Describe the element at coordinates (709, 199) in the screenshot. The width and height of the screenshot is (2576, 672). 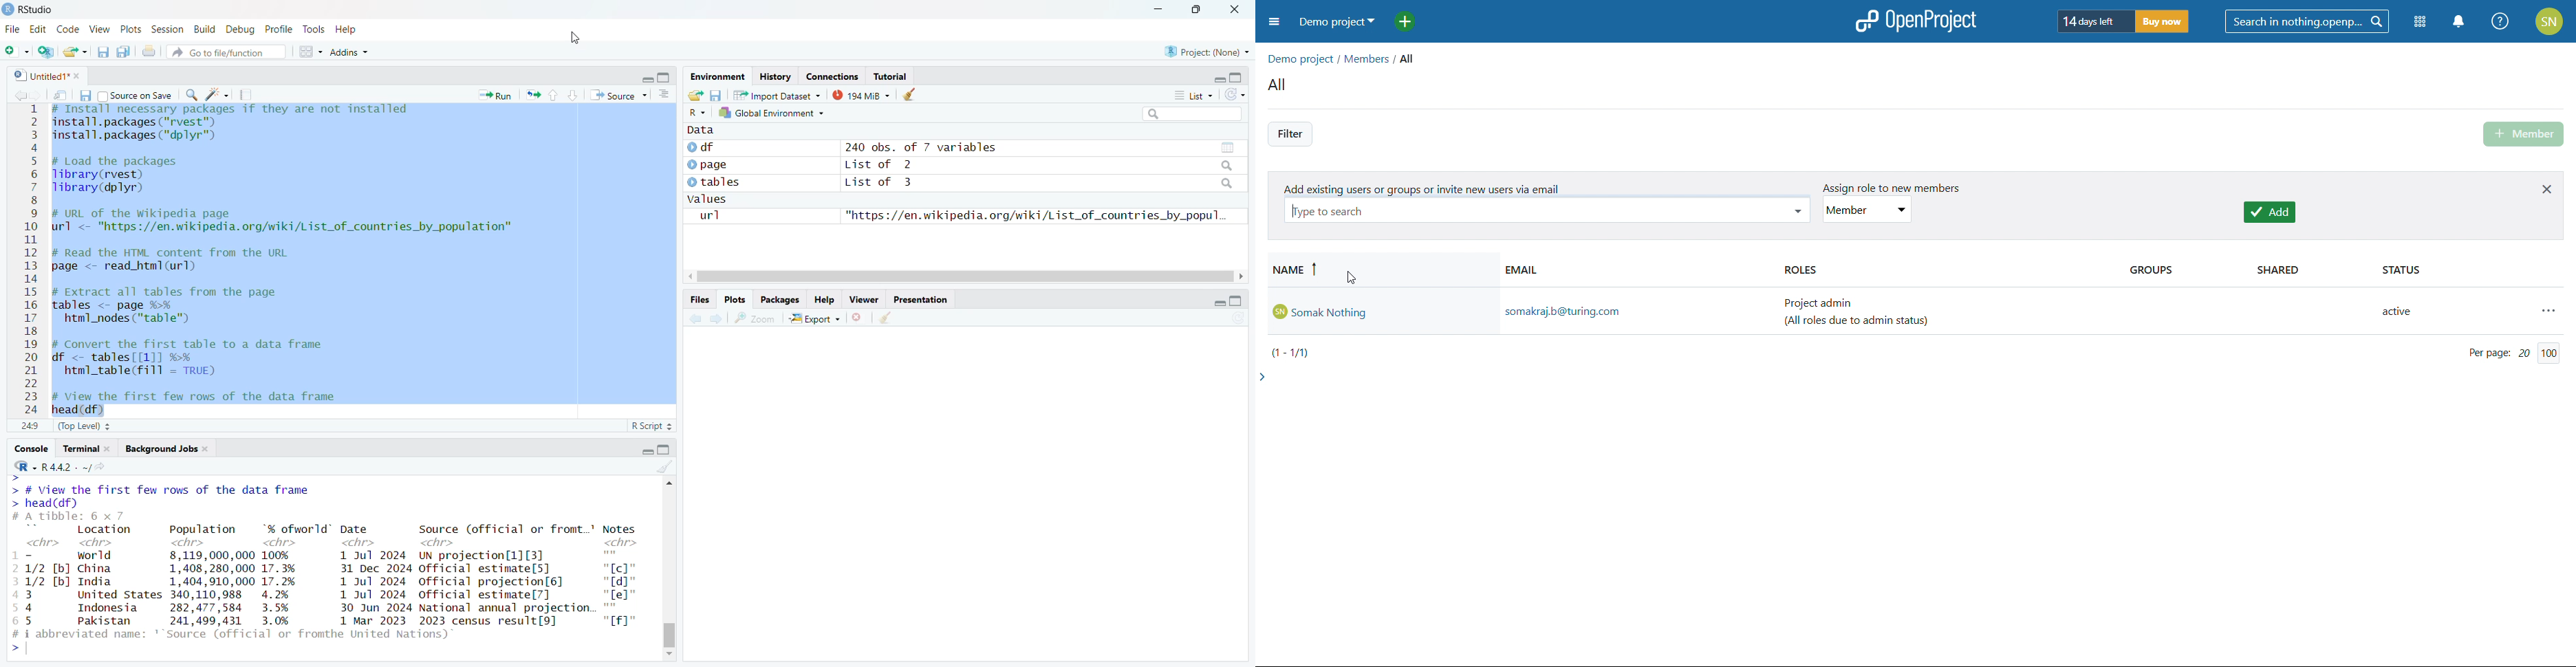
I see `values` at that location.